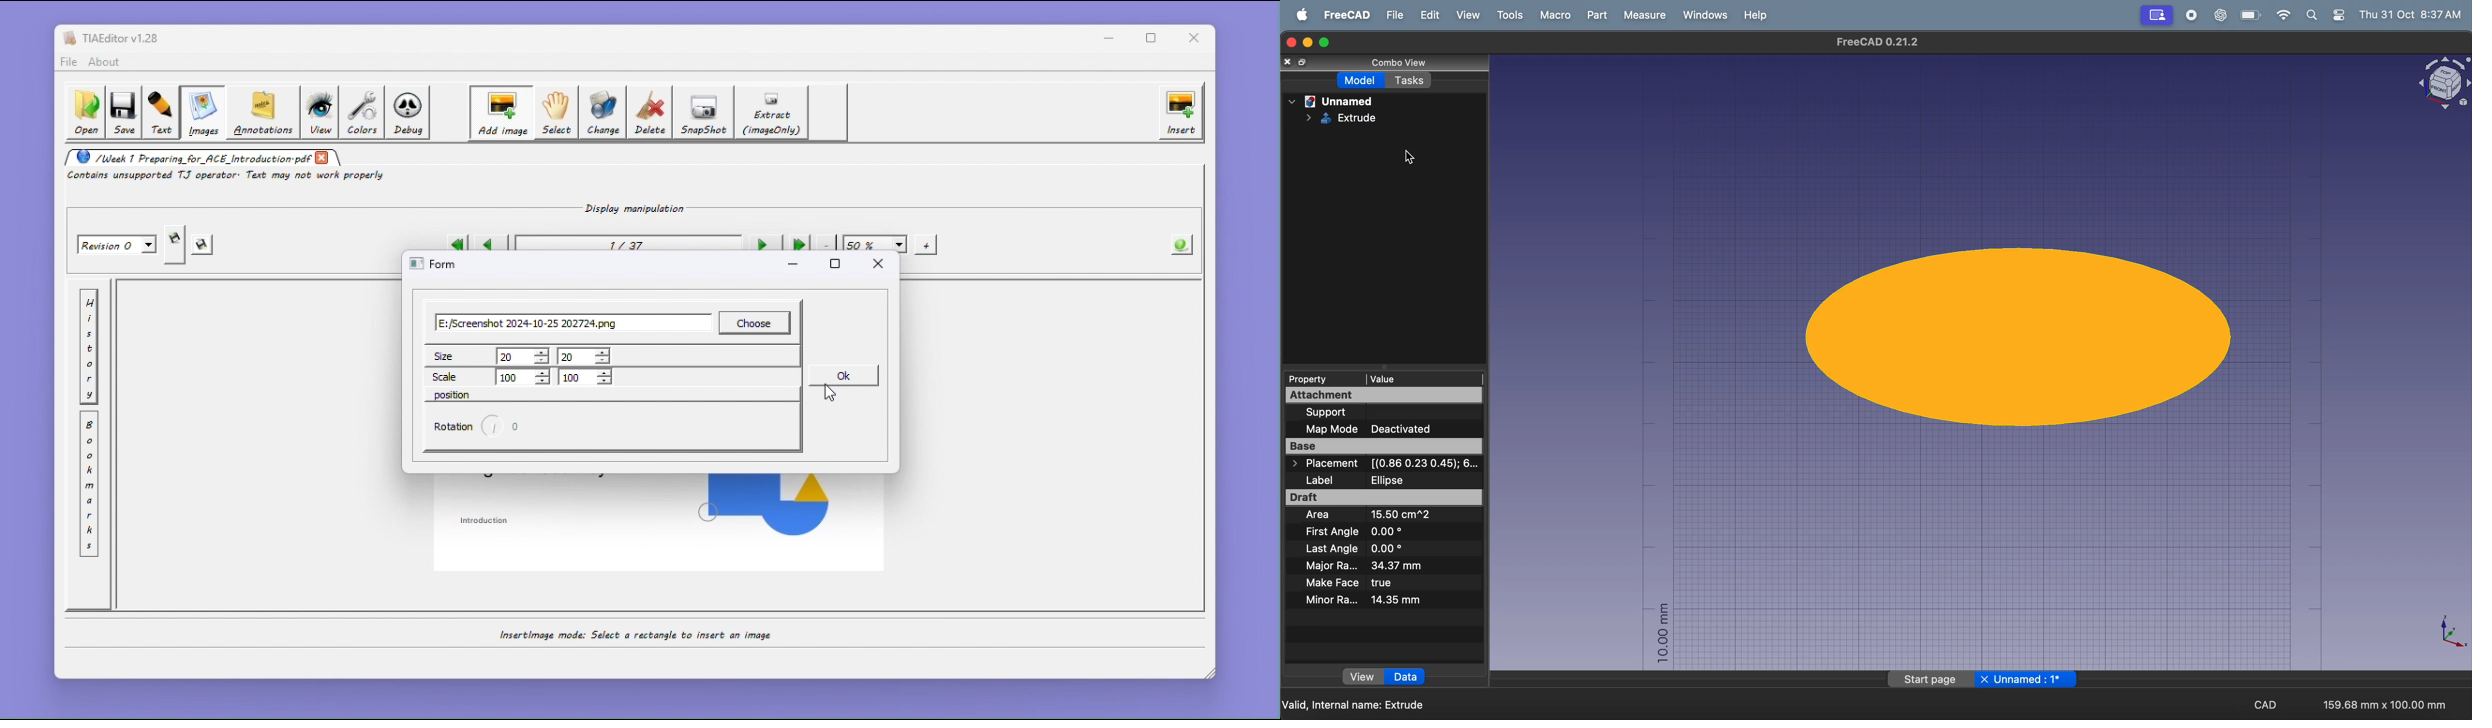 Image resolution: width=2492 pixels, height=728 pixels. Describe the element at coordinates (107, 62) in the screenshot. I see `about` at that location.